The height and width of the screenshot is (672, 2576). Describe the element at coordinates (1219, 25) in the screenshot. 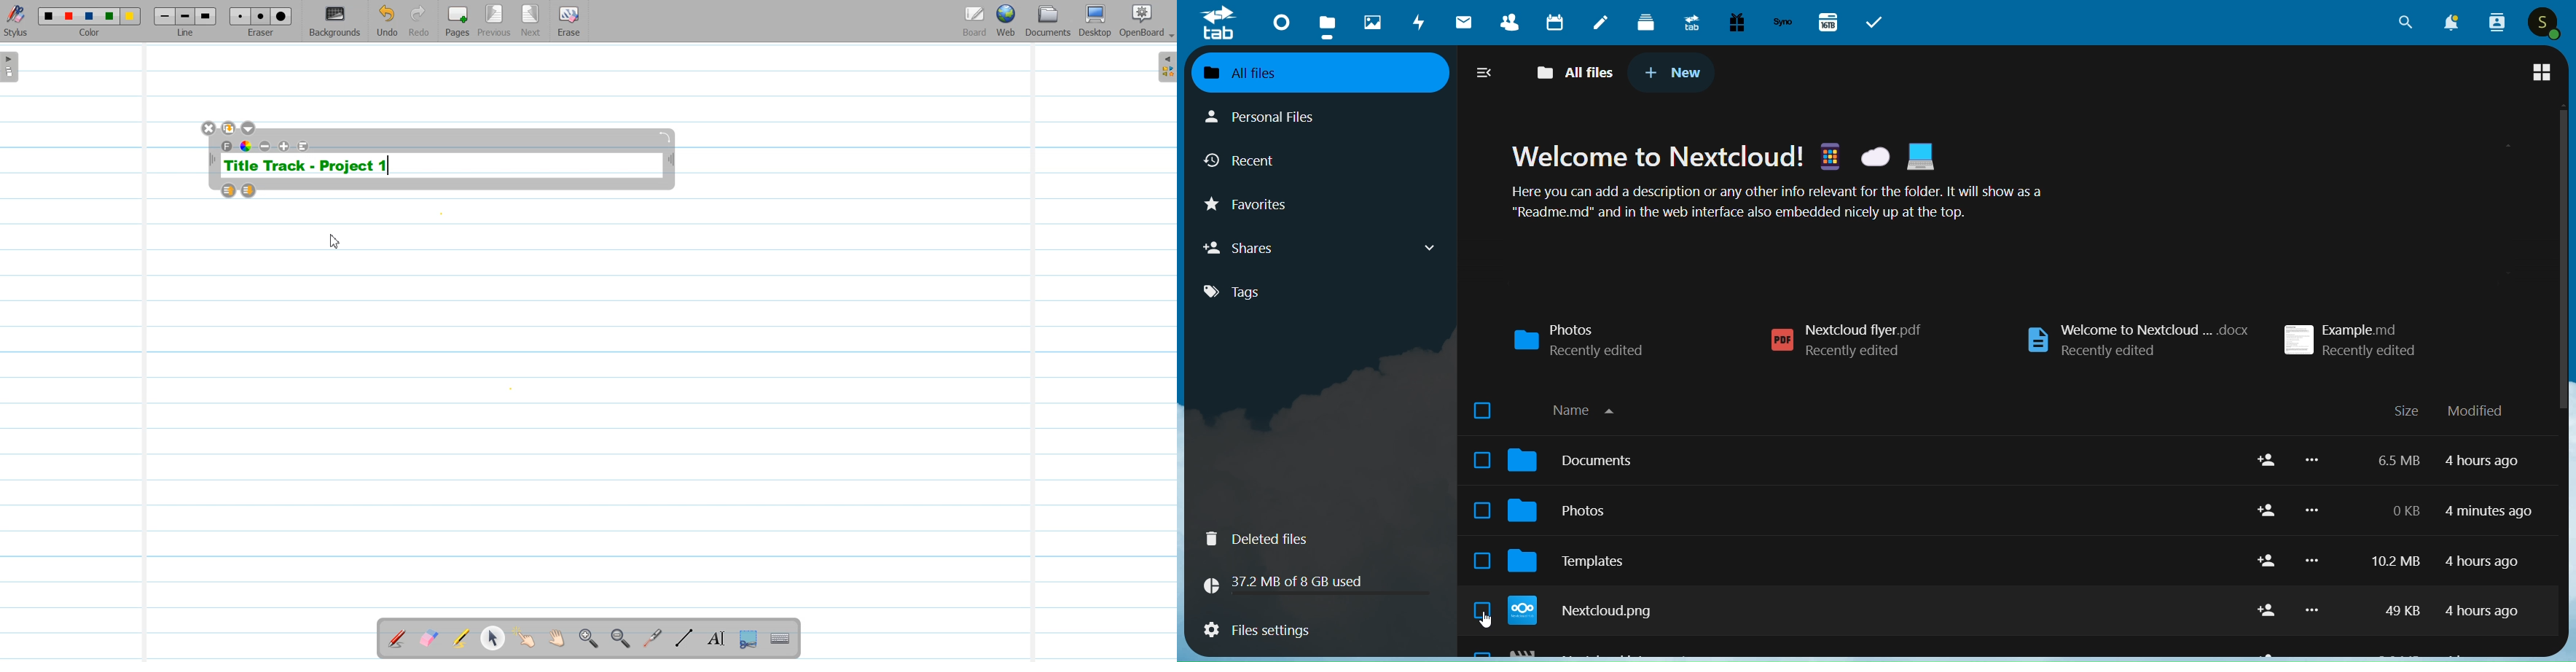

I see `logo` at that location.